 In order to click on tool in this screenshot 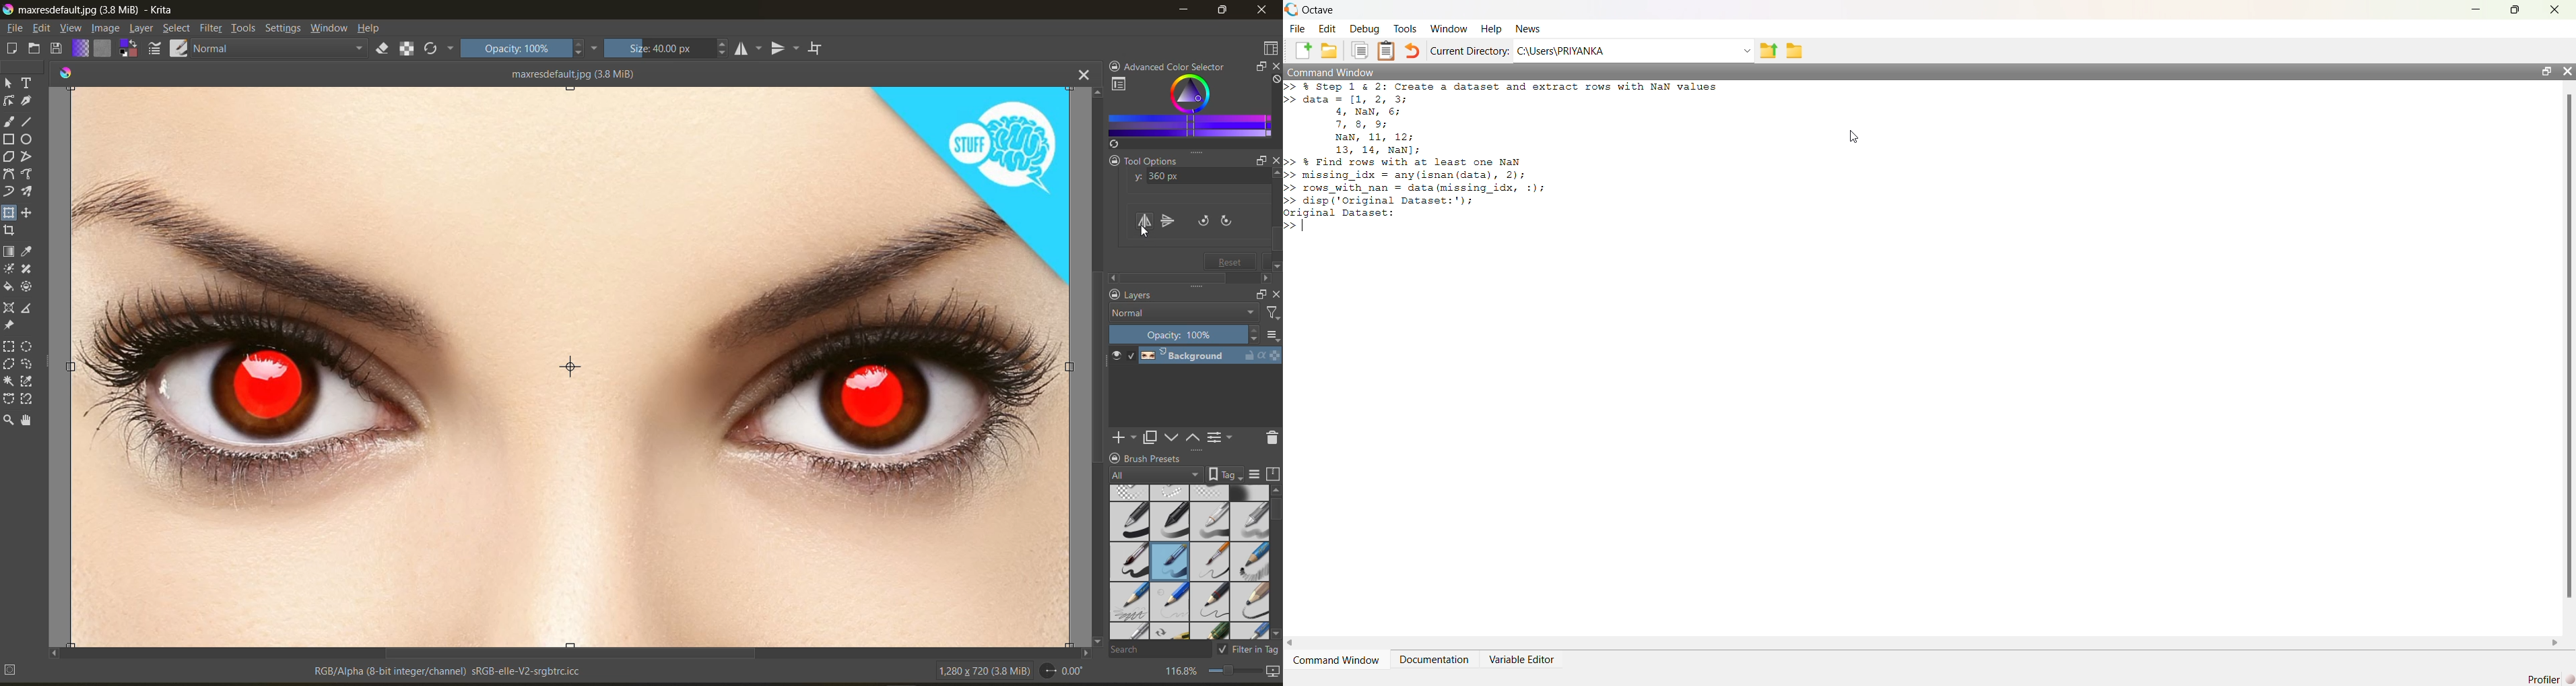, I will do `click(9, 101)`.